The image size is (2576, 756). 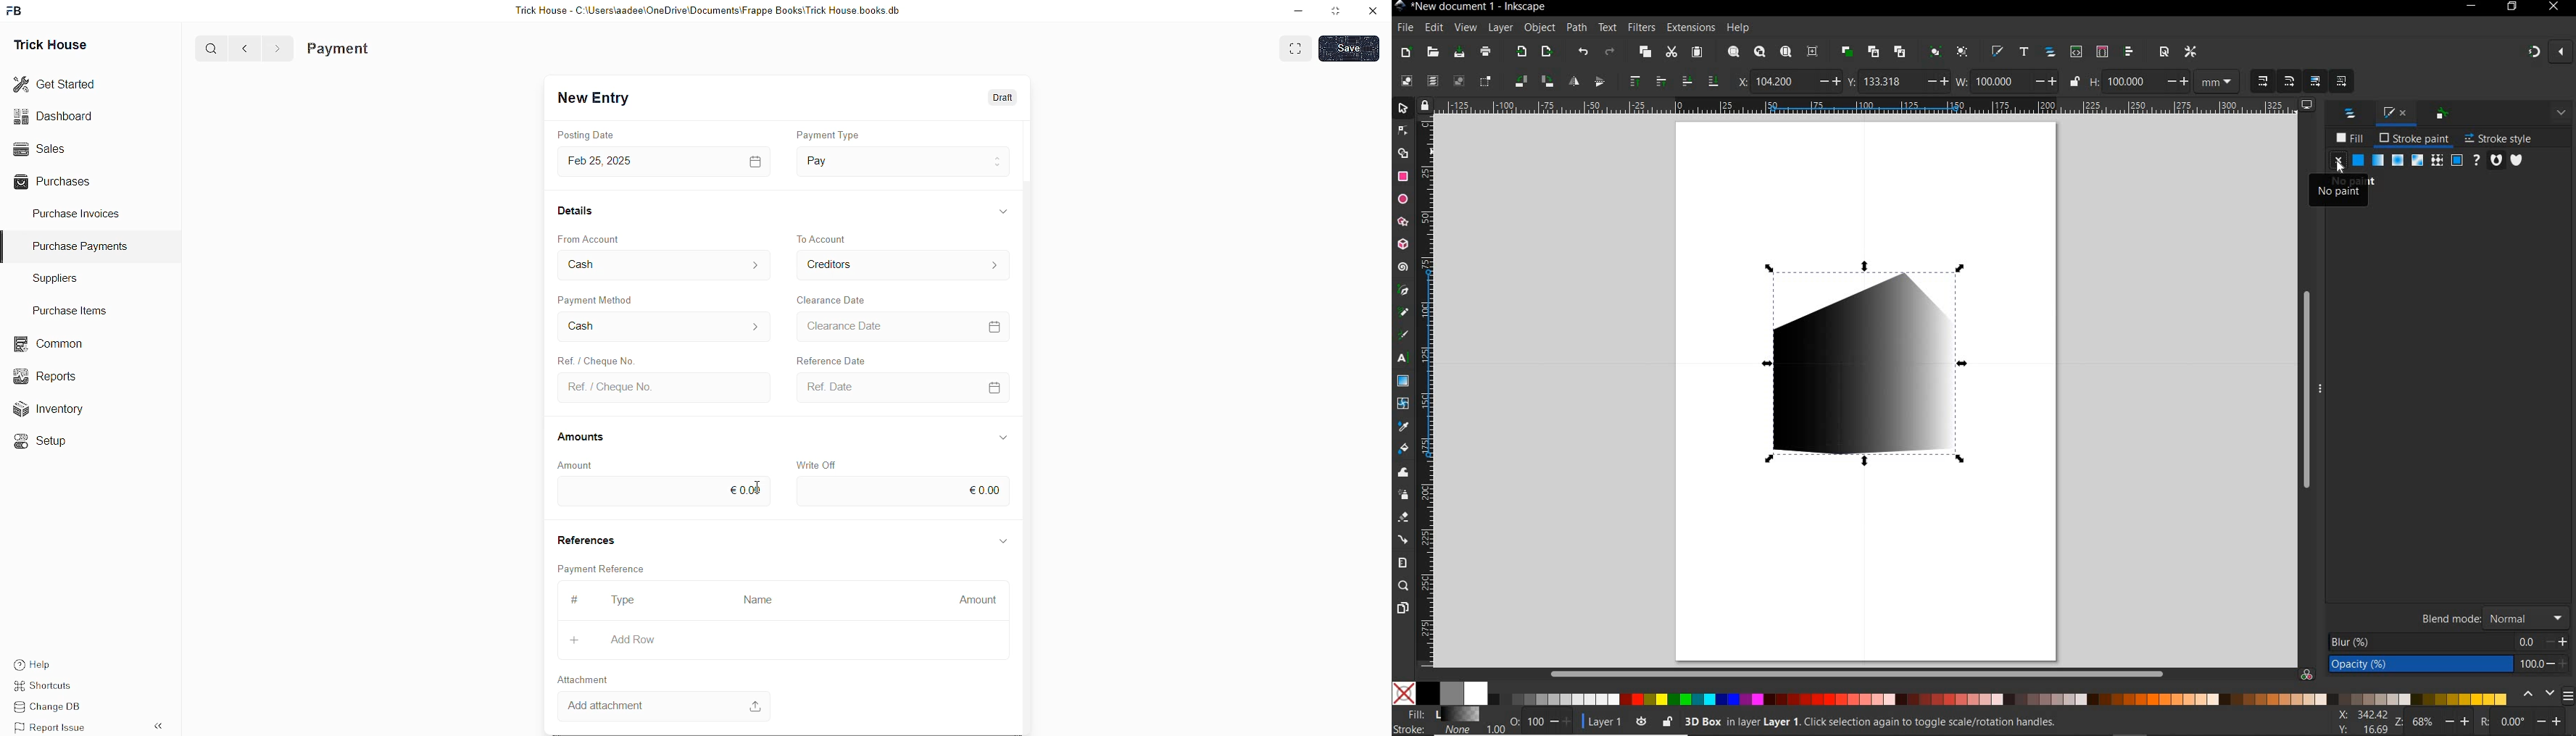 What do you see at coordinates (612, 639) in the screenshot?
I see `Add Row` at bounding box center [612, 639].